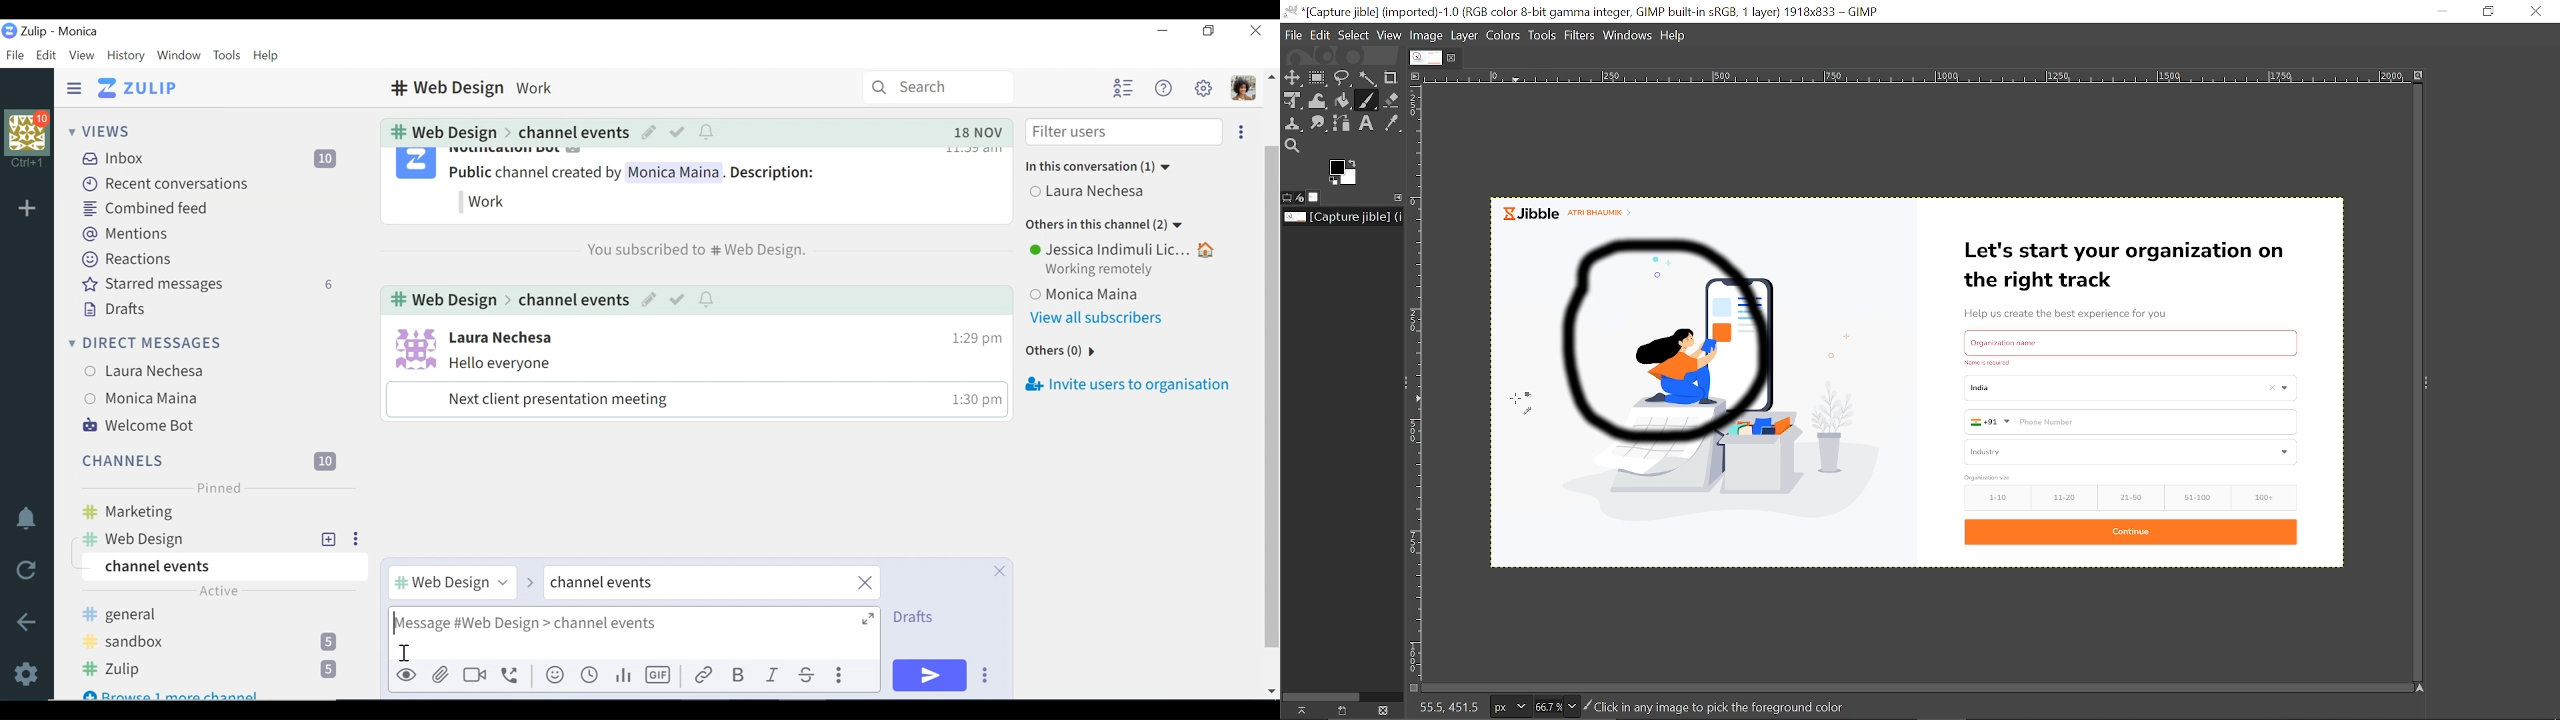 The width and height of the screenshot is (2576, 728). What do you see at coordinates (1102, 318) in the screenshot?
I see `View all subscribers` at bounding box center [1102, 318].